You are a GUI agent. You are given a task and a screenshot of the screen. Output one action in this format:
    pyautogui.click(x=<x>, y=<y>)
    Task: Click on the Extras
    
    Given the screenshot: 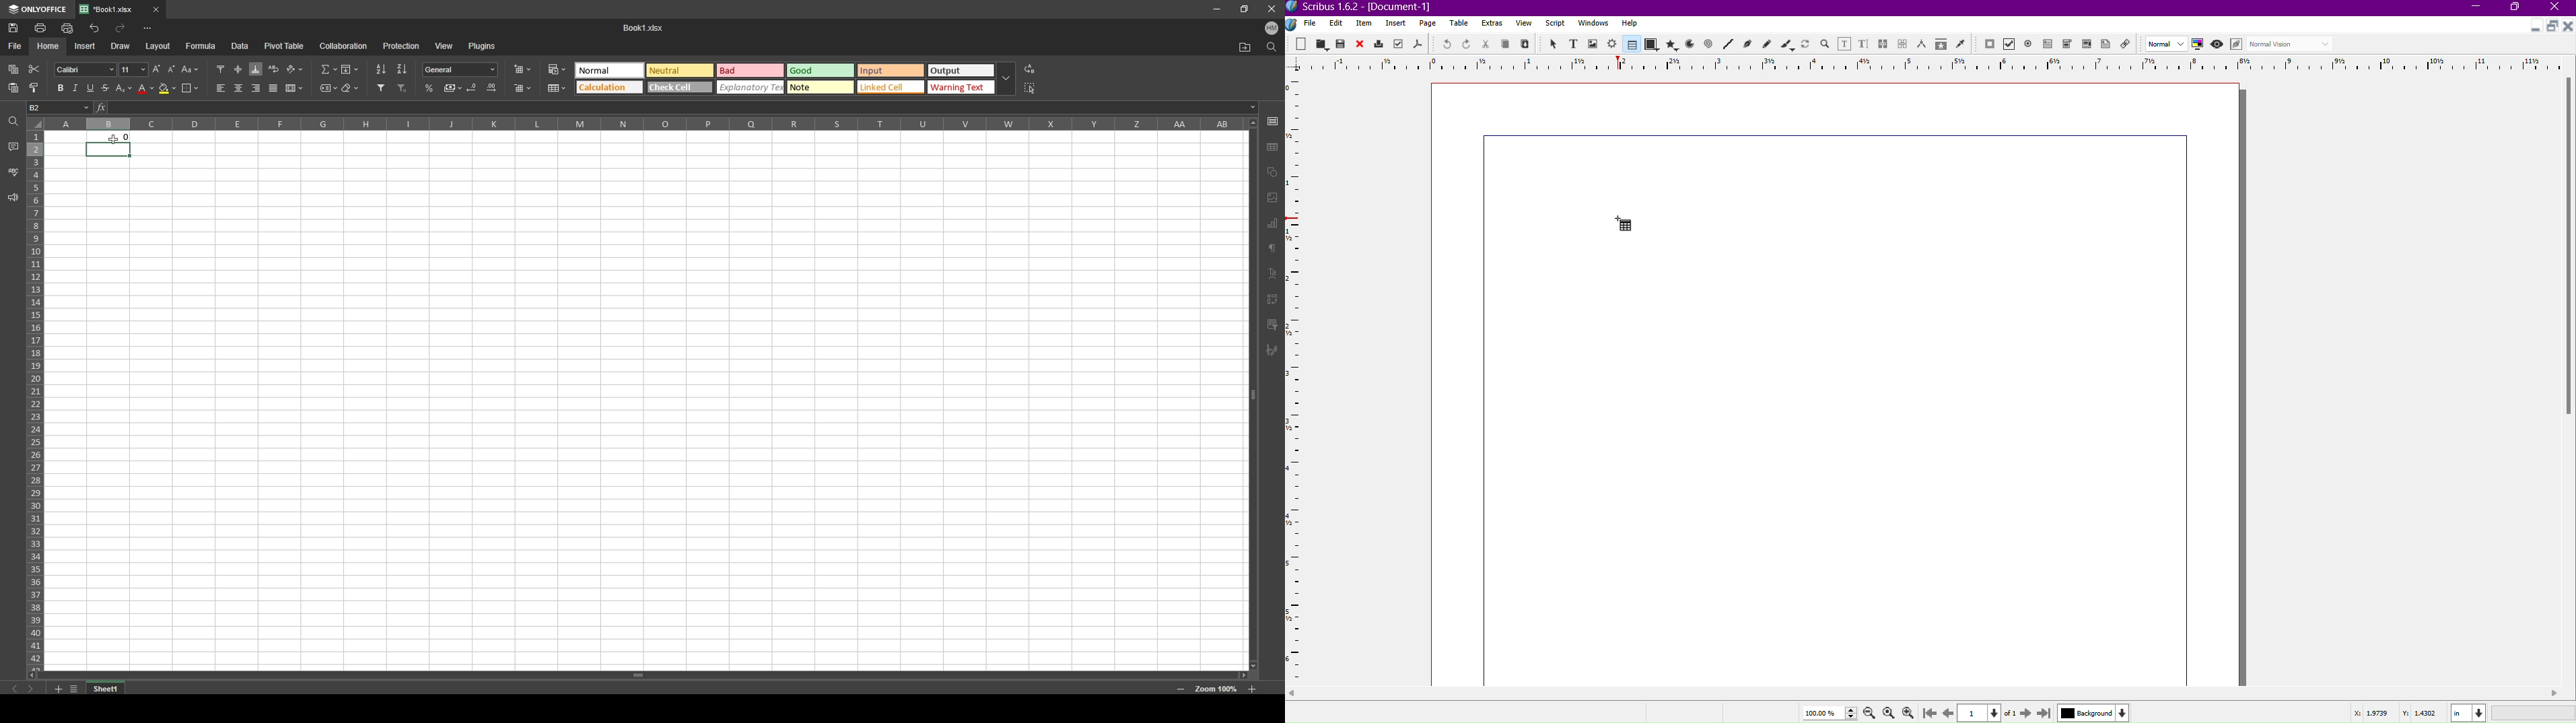 What is the action you would take?
    pyautogui.click(x=1493, y=24)
    